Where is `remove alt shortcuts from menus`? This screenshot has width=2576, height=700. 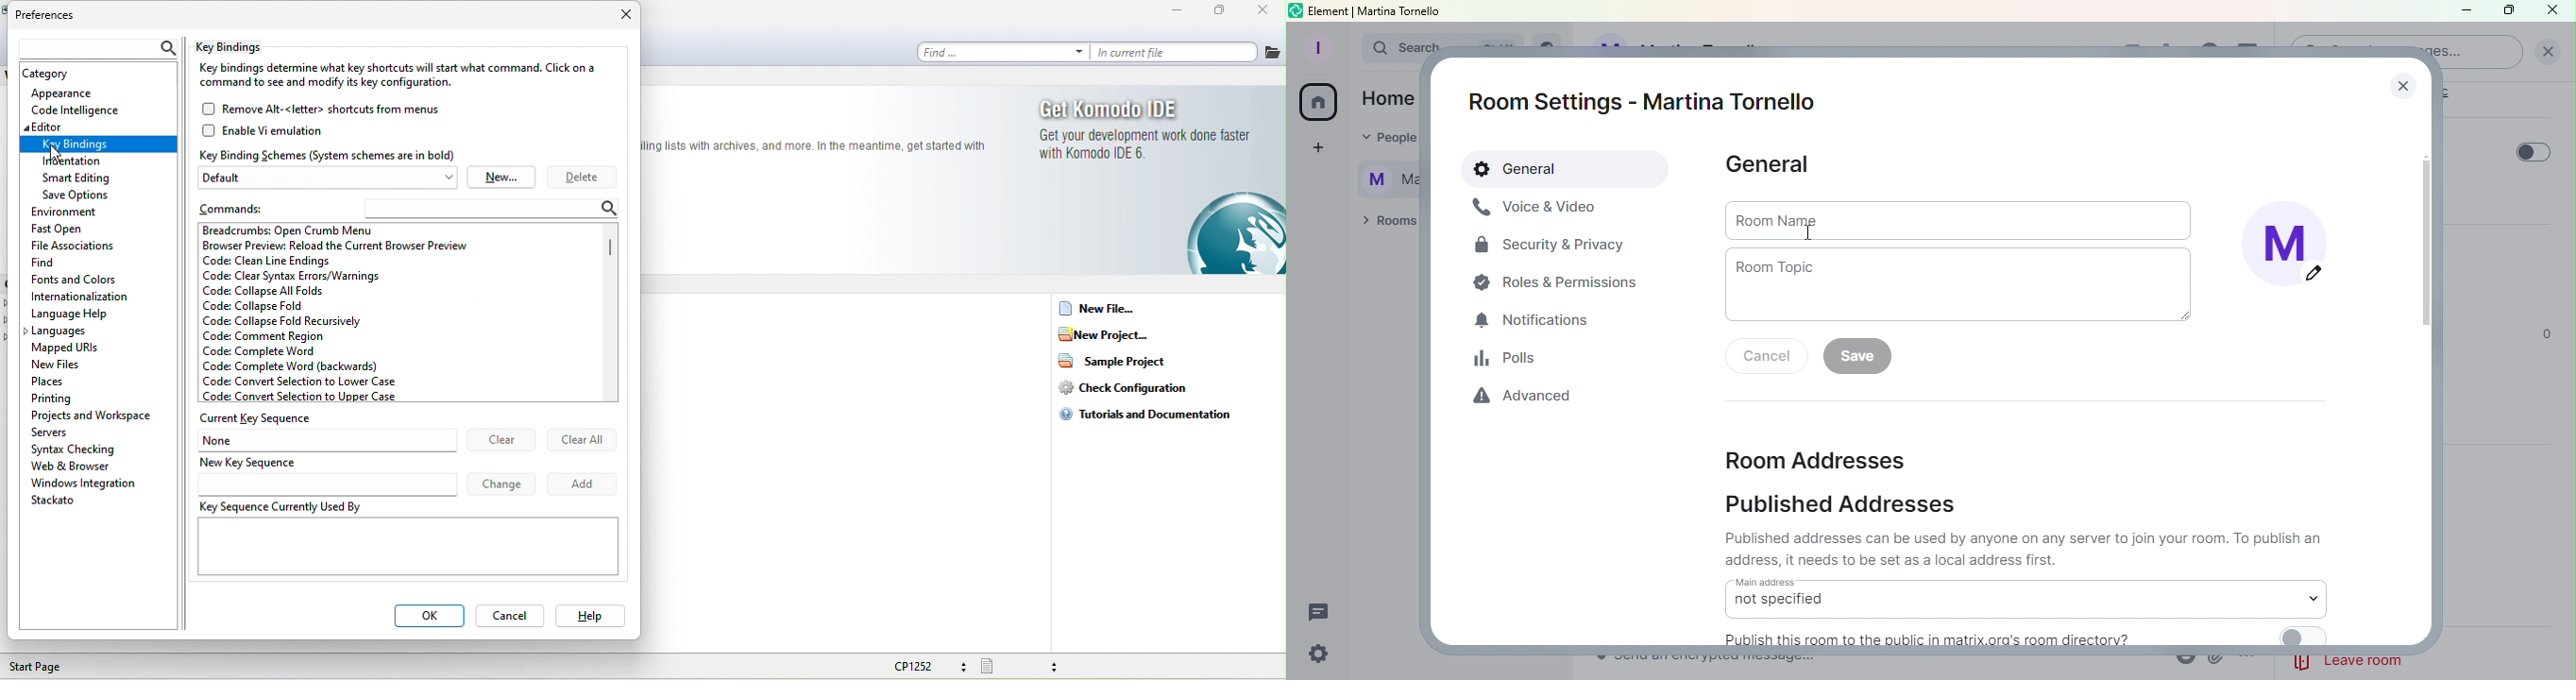
remove alt shortcuts from menus is located at coordinates (333, 108).